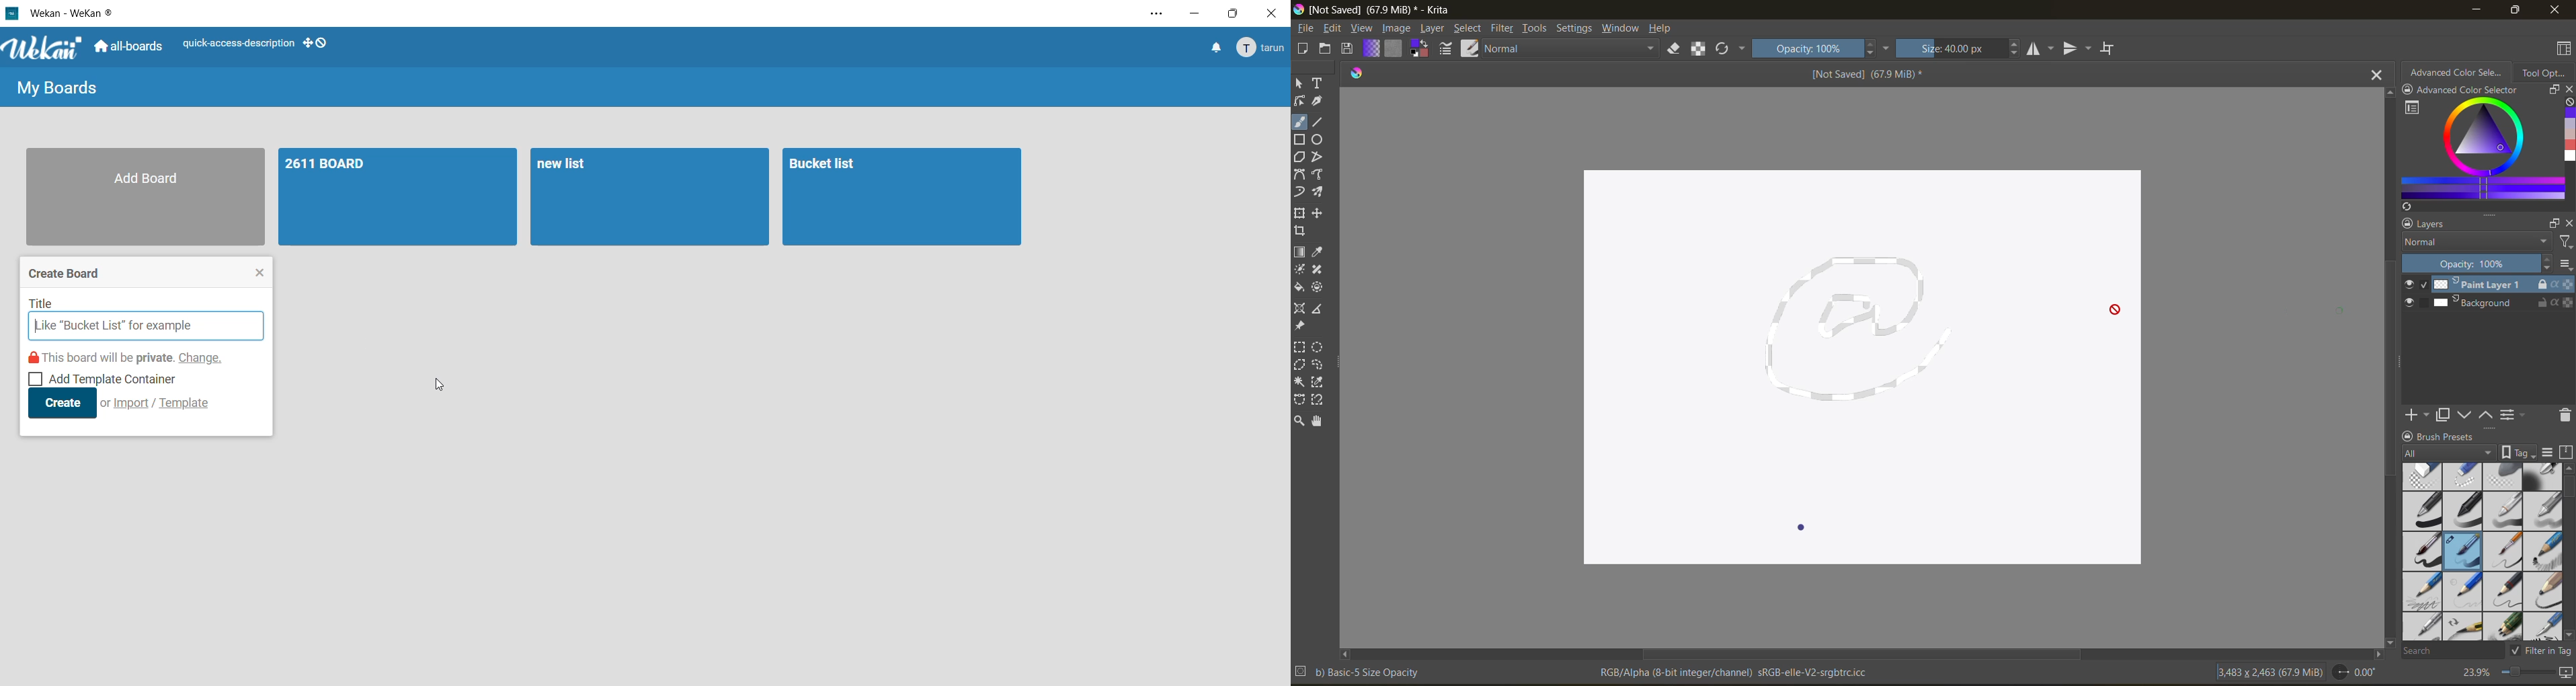 This screenshot has height=700, width=2576. Describe the element at coordinates (2408, 285) in the screenshot. I see `visible` at that location.